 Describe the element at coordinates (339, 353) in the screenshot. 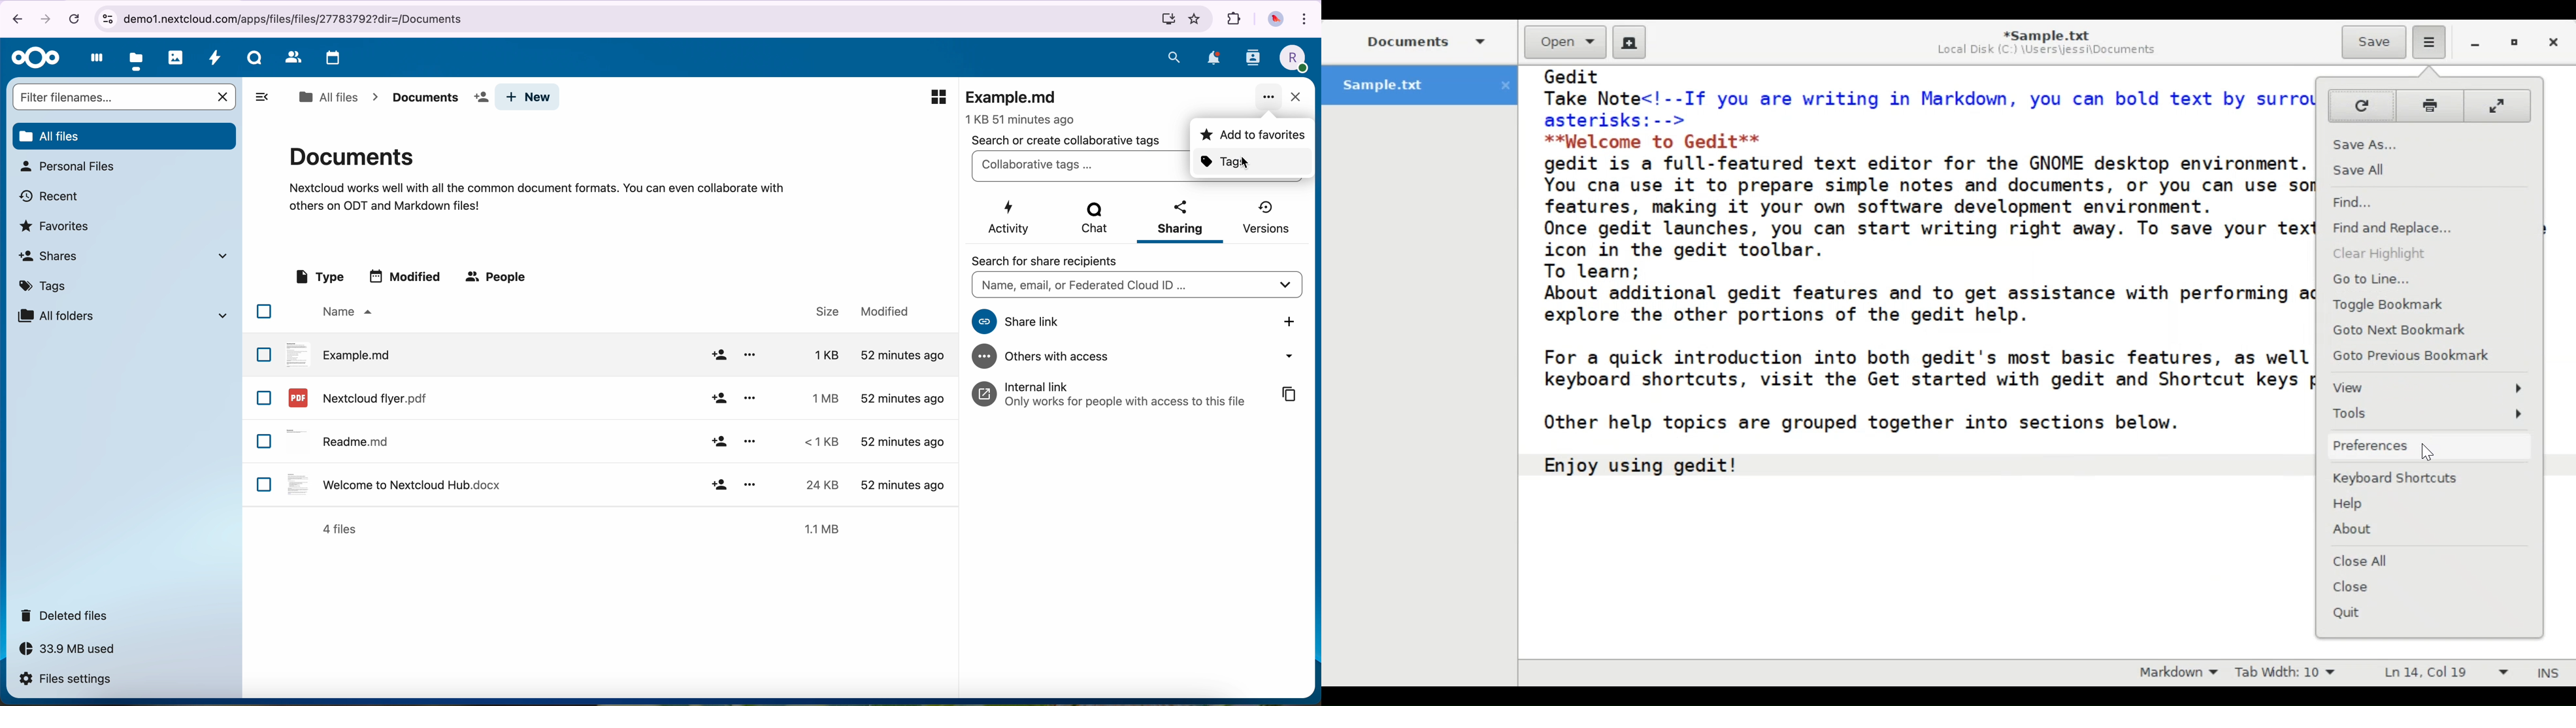

I see `example.md` at that location.